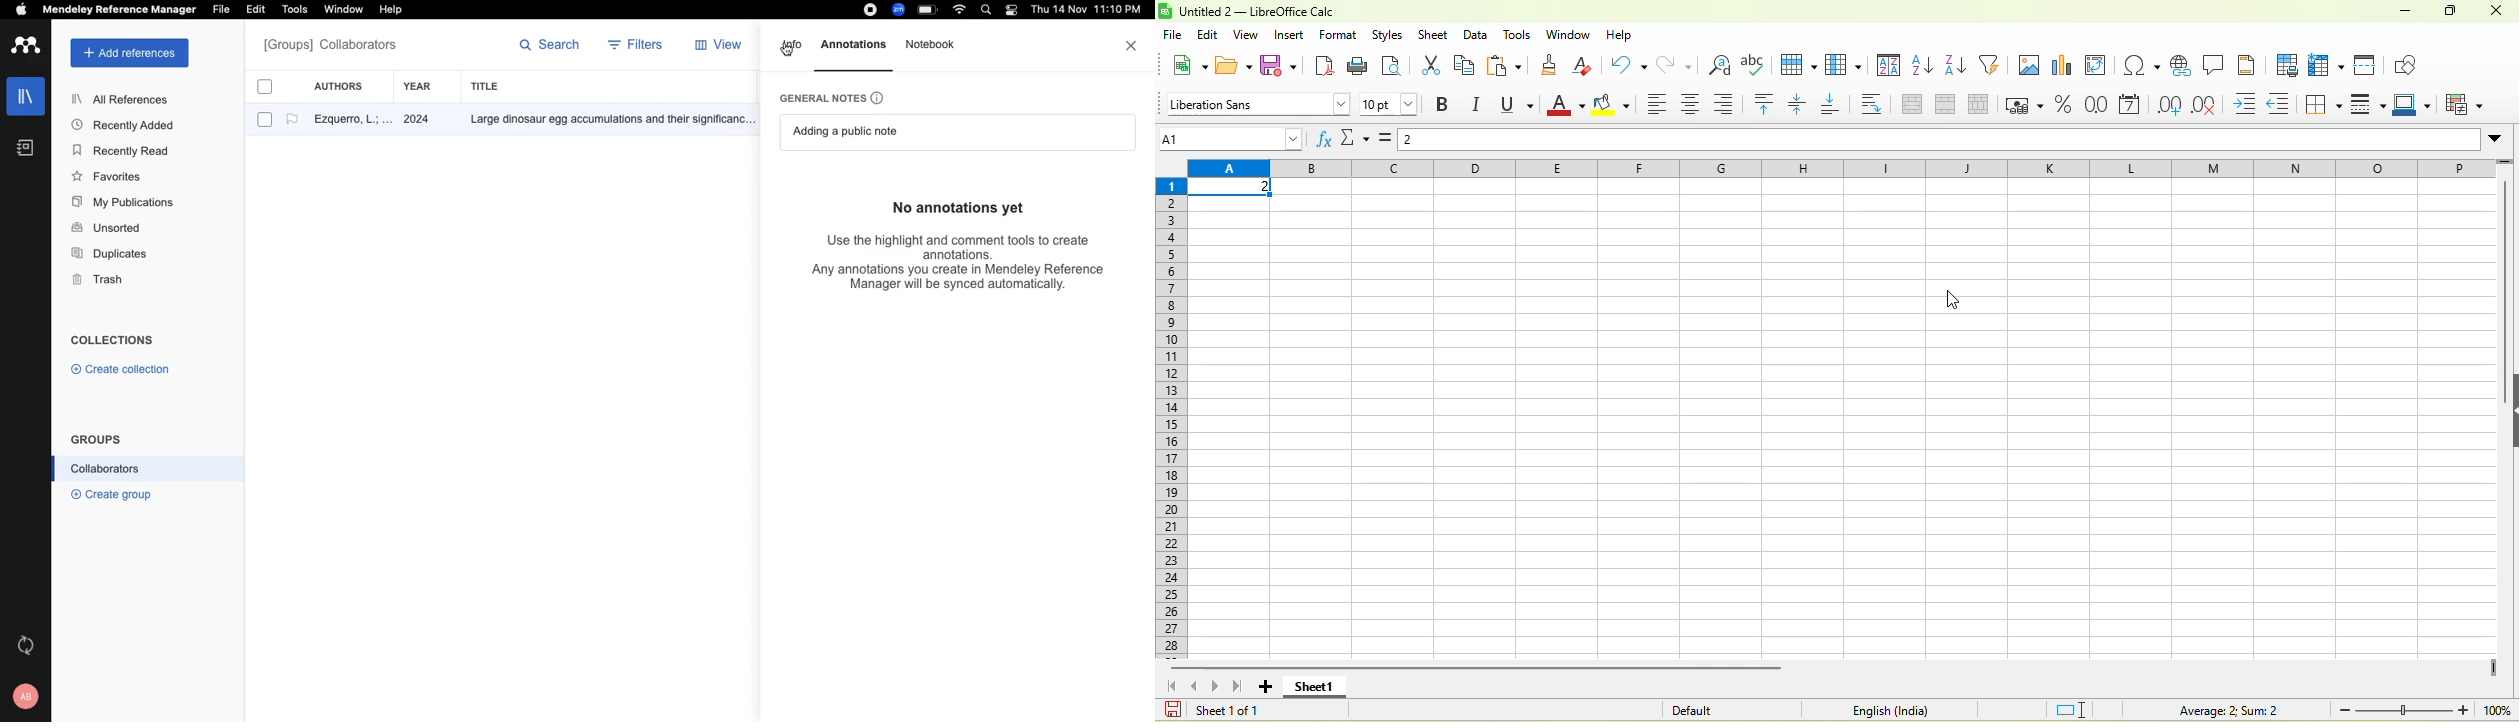  What do you see at coordinates (108, 493) in the screenshot?
I see `® Create group` at bounding box center [108, 493].